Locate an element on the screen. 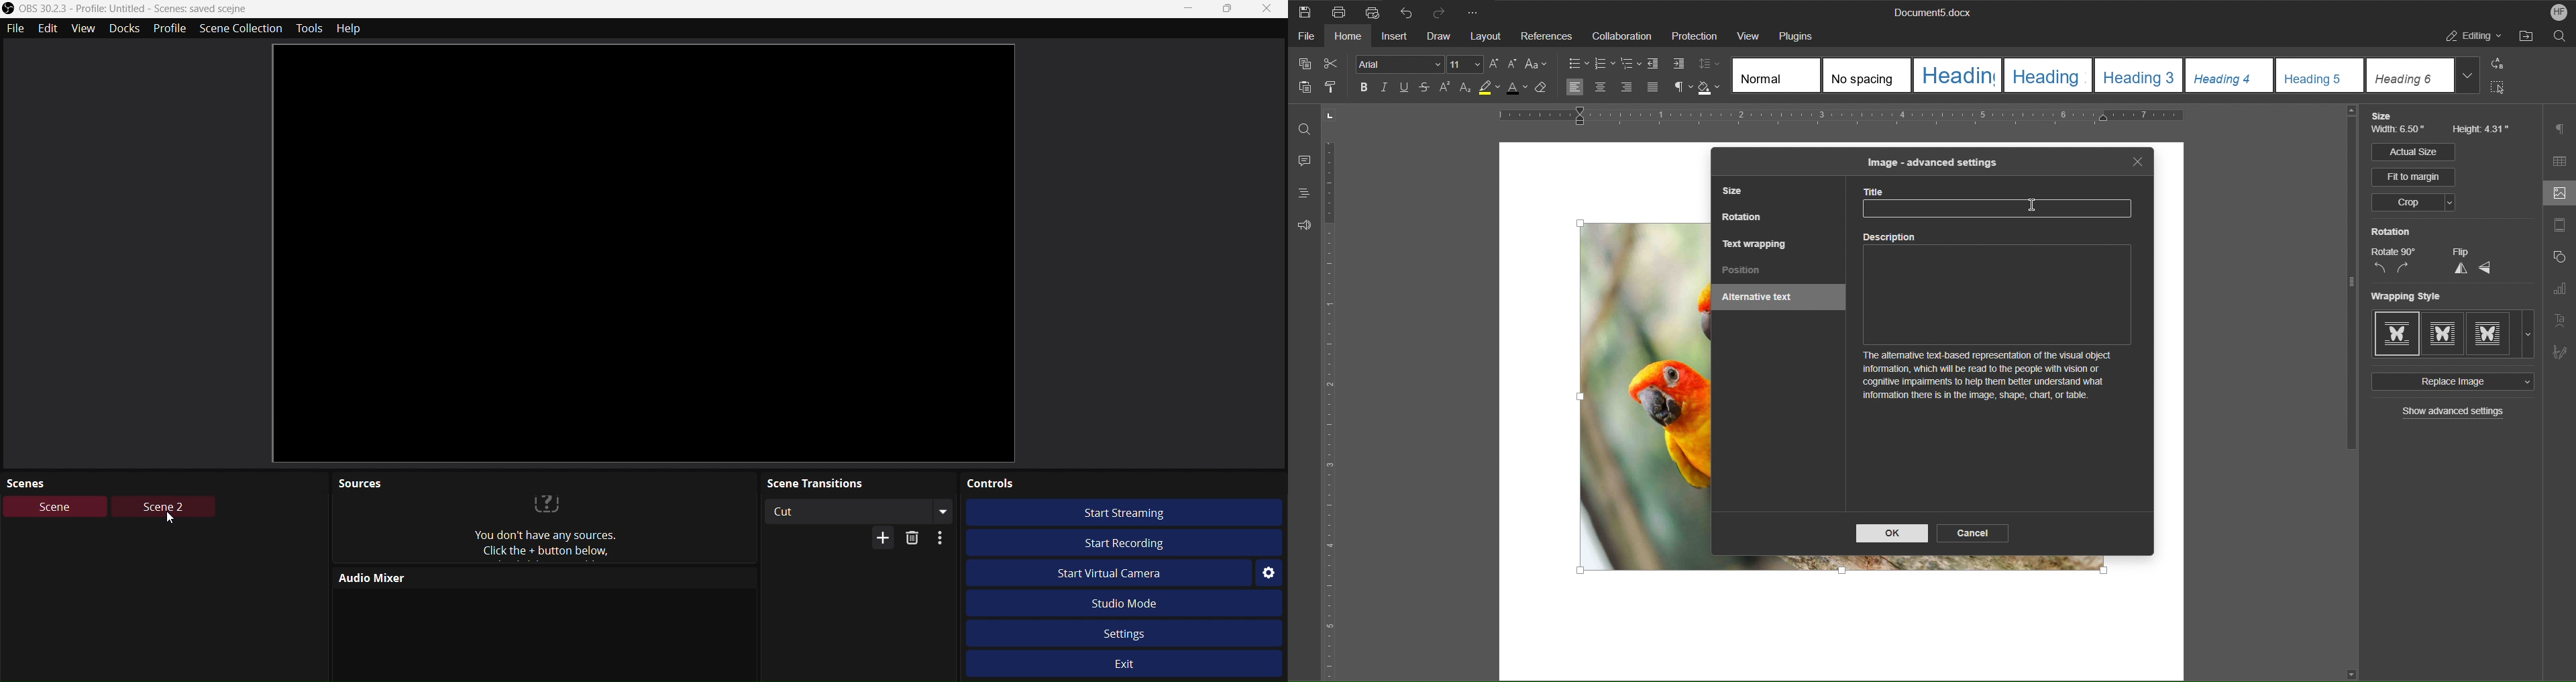 The image size is (2576, 700). Header/Footer is located at coordinates (2559, 228).